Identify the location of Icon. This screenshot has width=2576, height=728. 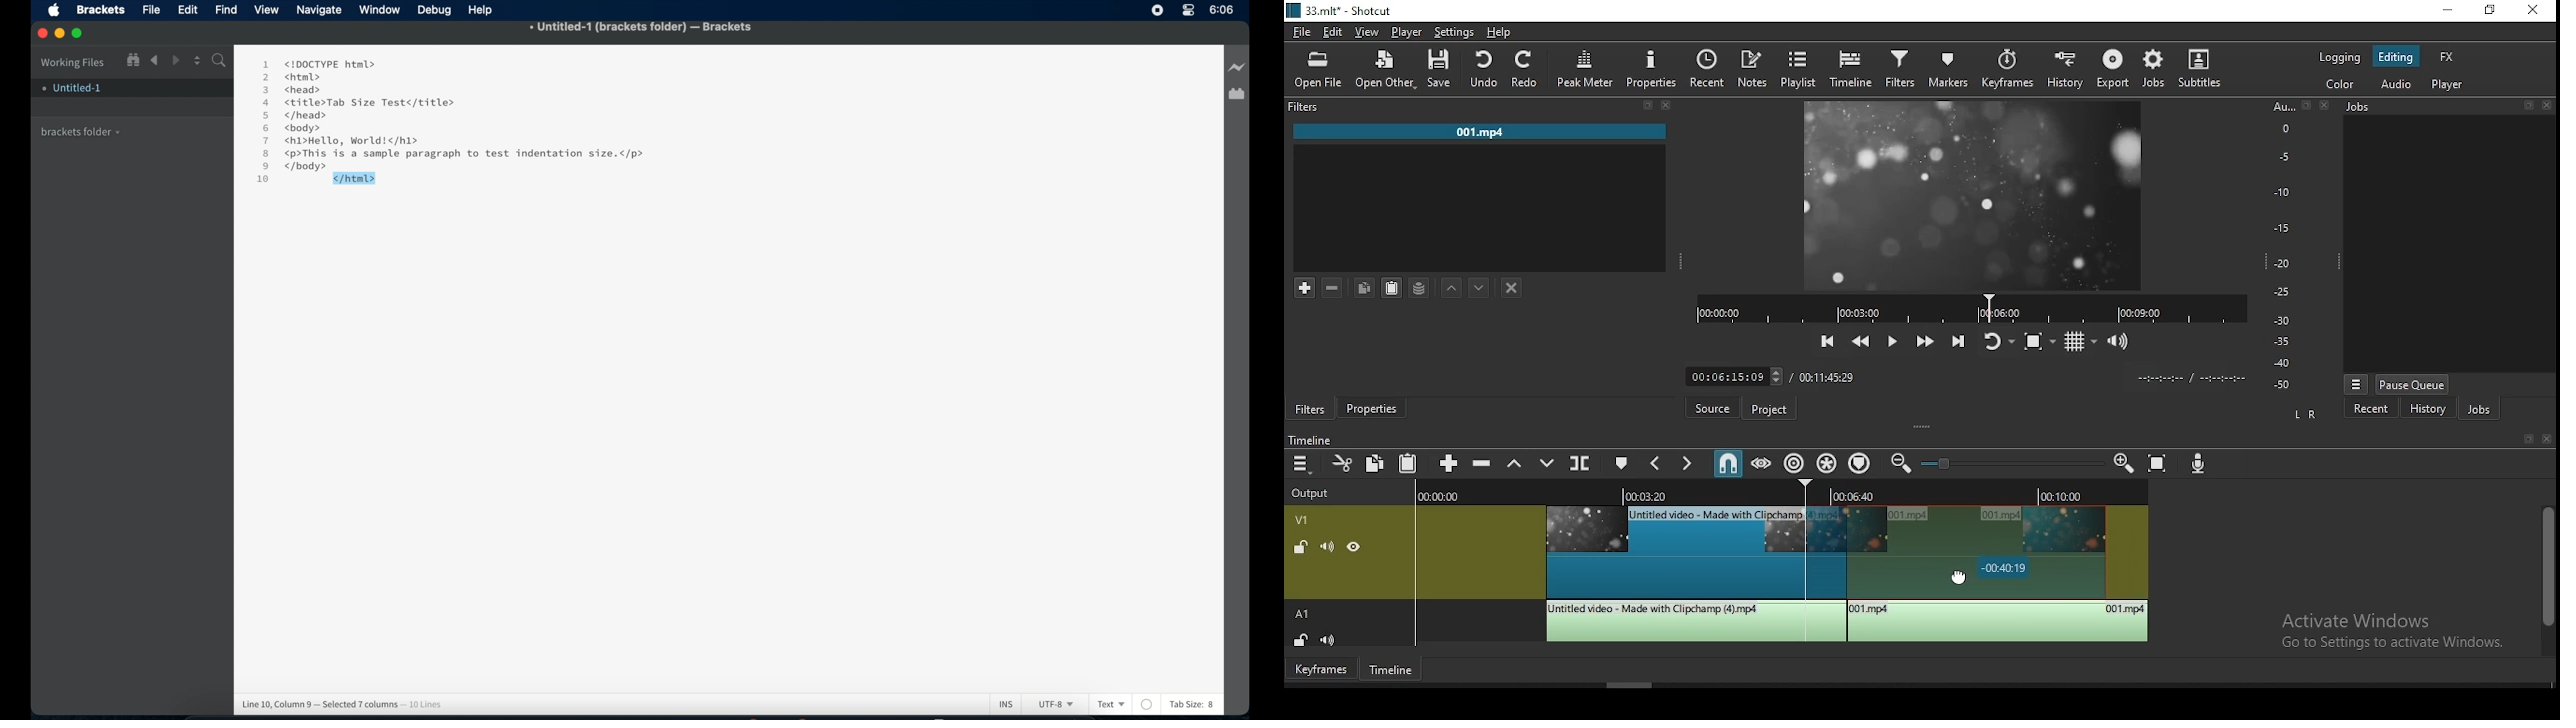
(57, 11).